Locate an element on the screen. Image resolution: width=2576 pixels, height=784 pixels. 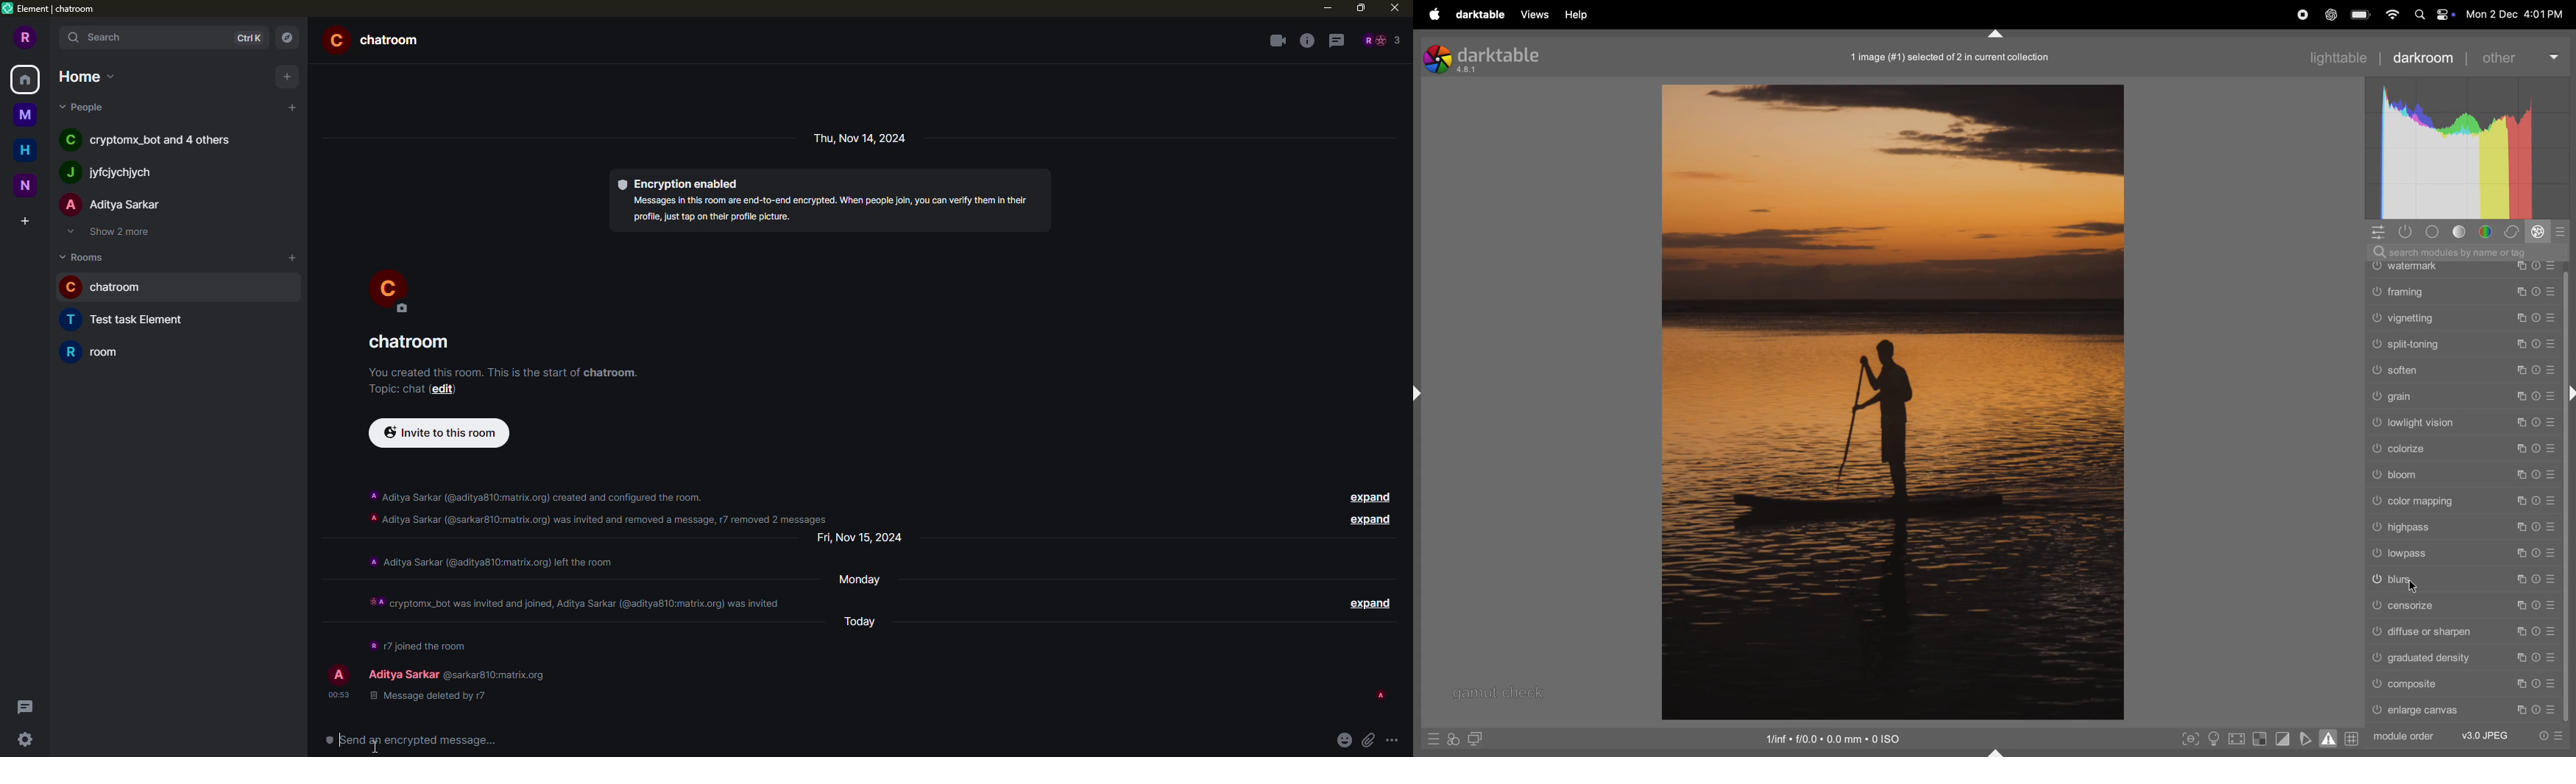
v3 jpeg is located at coordinates (2484, 736).